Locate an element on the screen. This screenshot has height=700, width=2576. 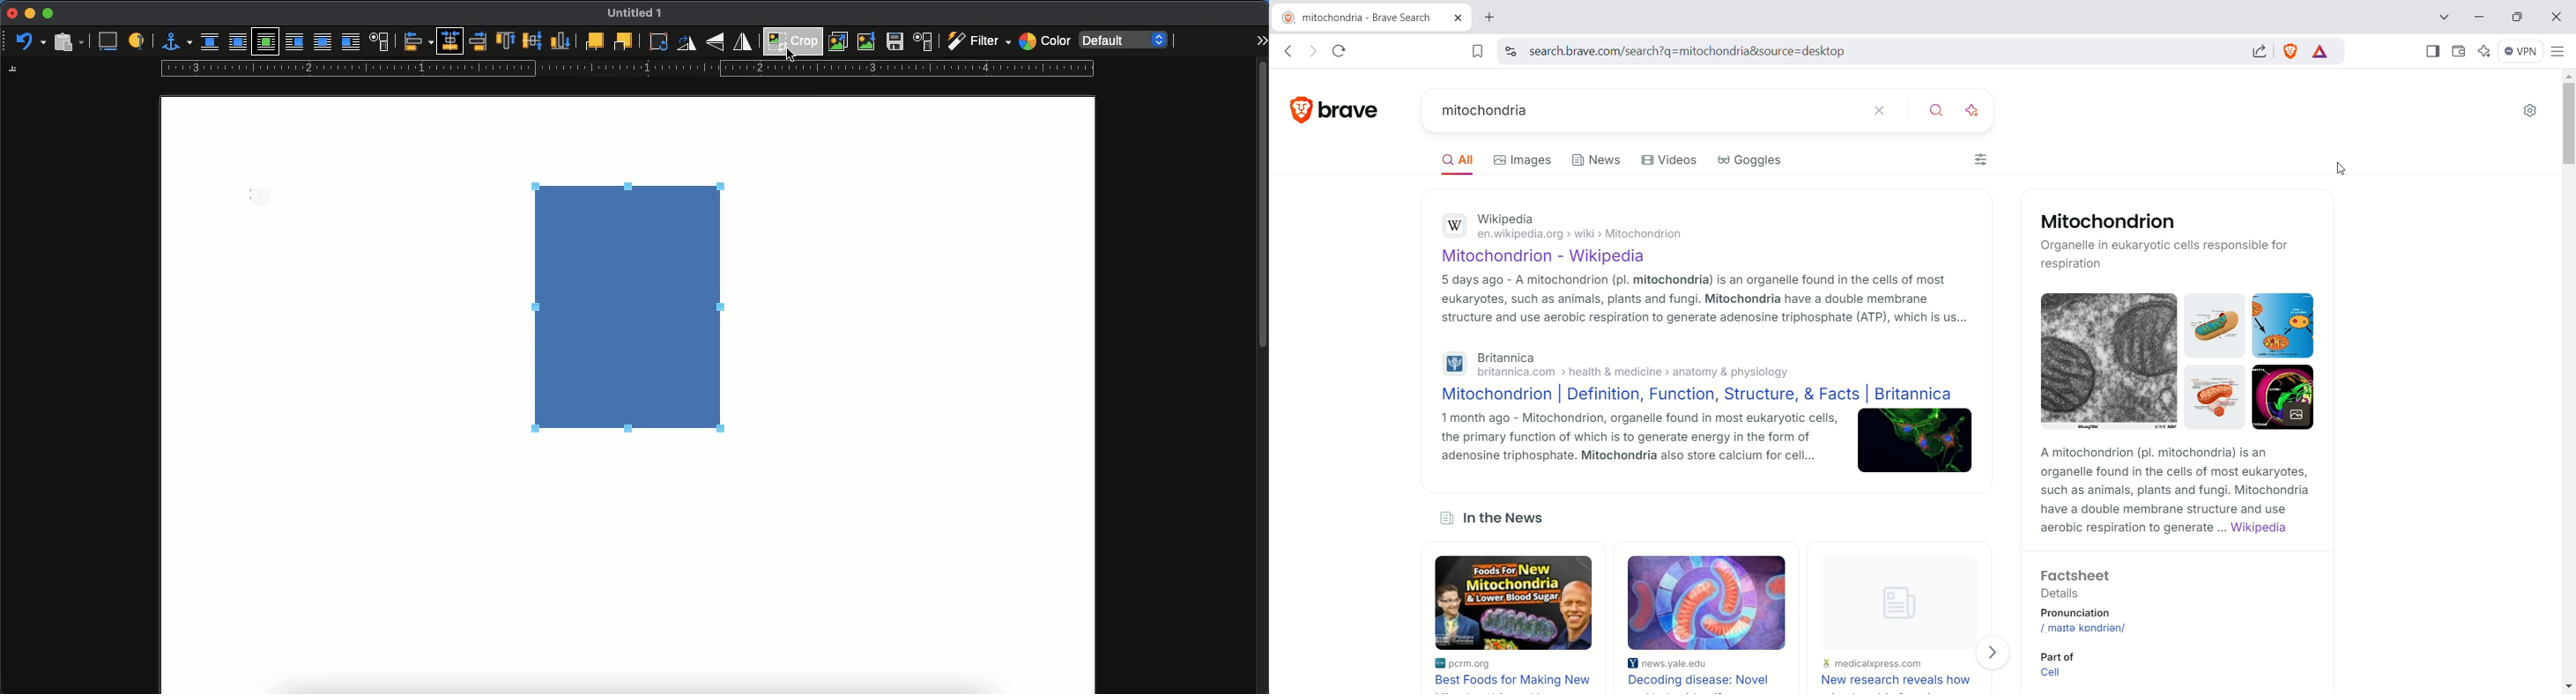
minimize is located at coordinates (29, 13).